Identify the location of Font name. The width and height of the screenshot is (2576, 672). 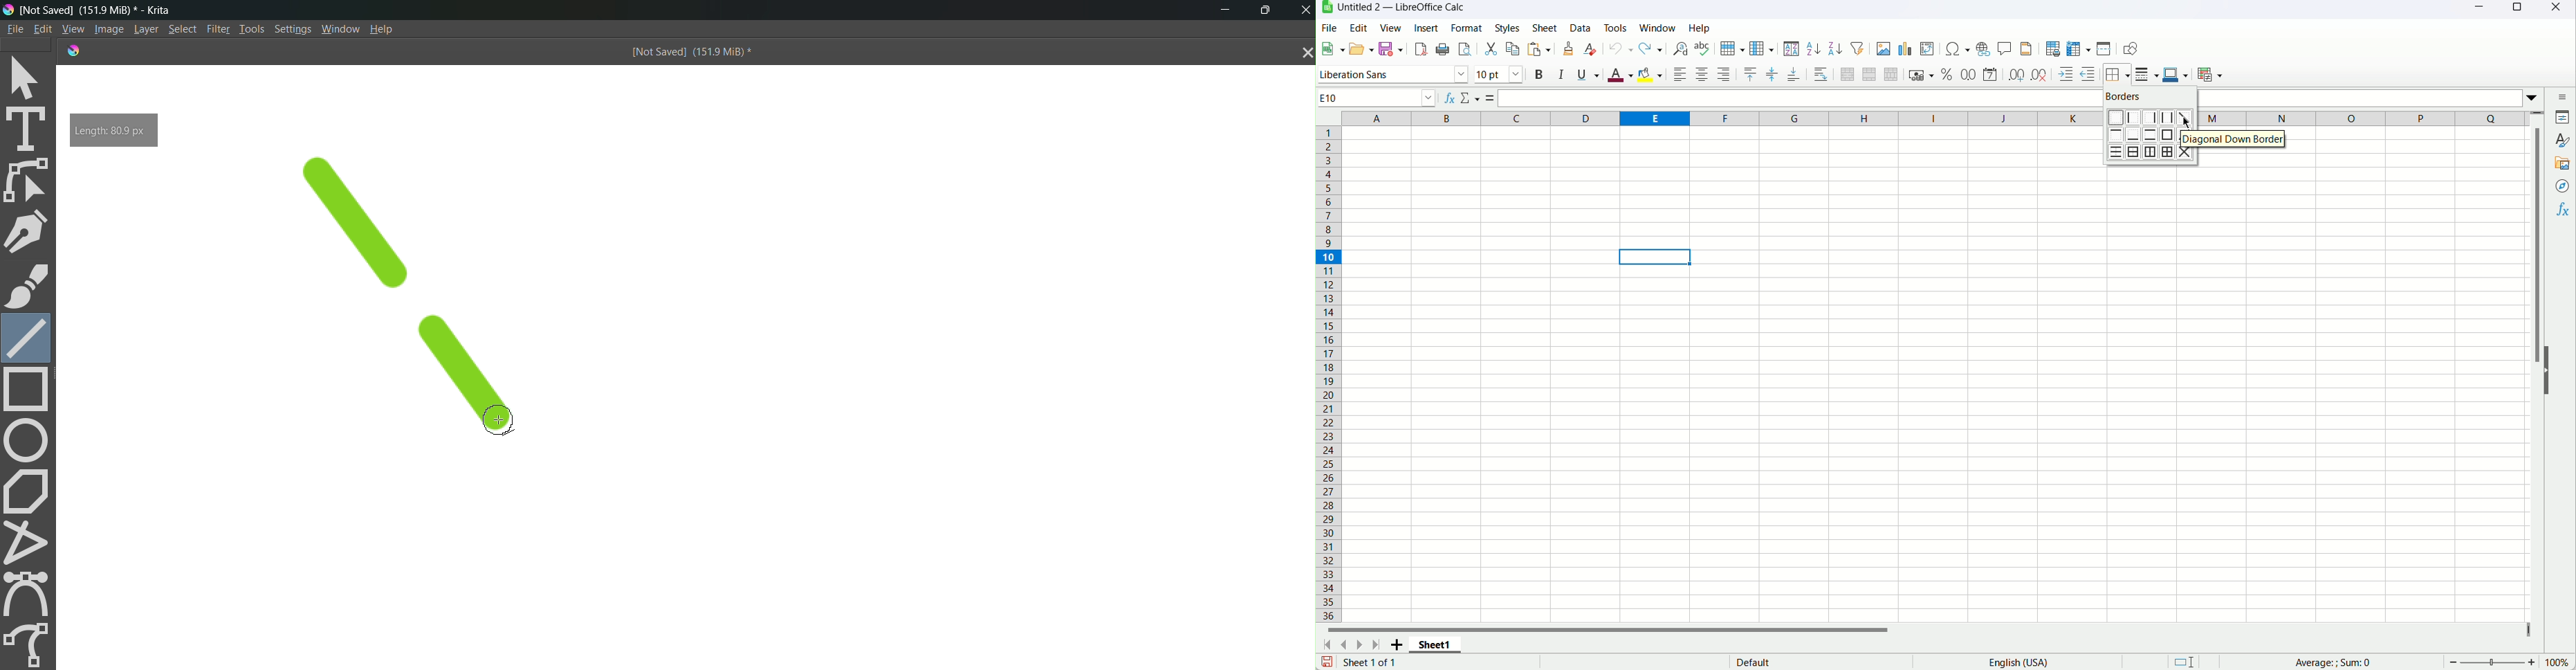
(1394, 75).